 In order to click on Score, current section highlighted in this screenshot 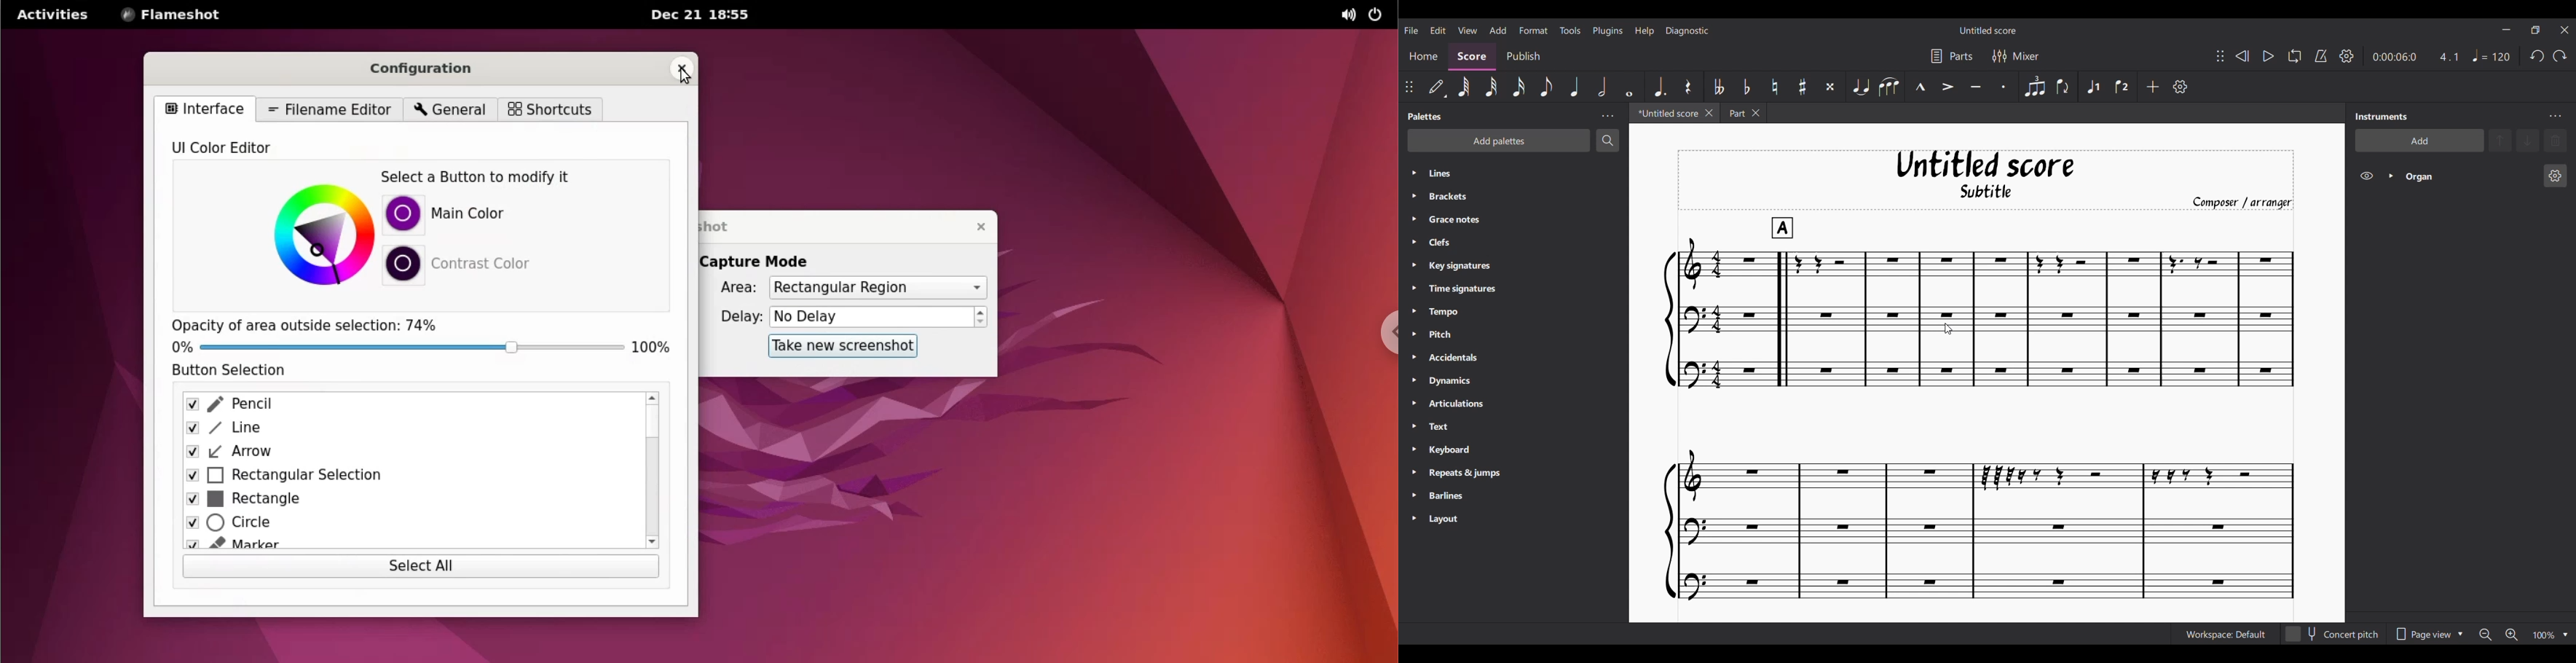, I will do `click(1473, 57)`.